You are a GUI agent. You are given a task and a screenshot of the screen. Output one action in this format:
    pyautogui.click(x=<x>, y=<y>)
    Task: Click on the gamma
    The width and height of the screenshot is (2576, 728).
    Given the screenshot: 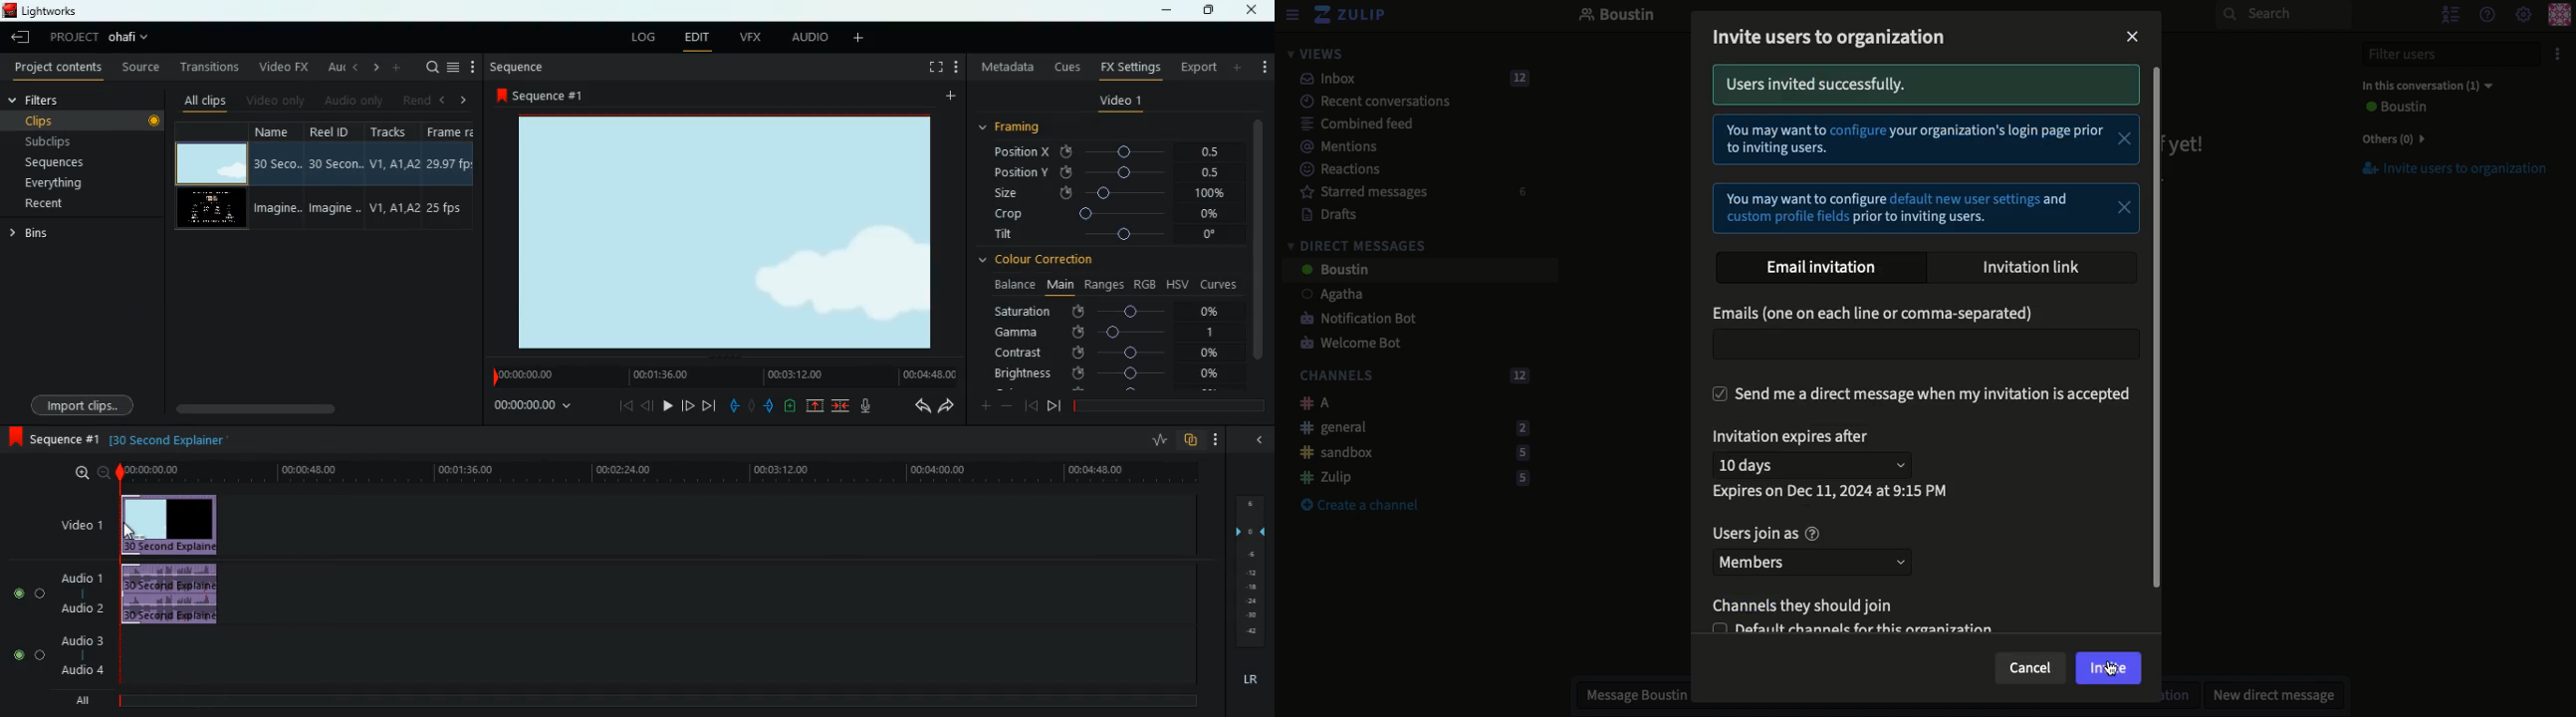 What is the action you would take?
    pyautogui.click(x=1118, y=334)
    